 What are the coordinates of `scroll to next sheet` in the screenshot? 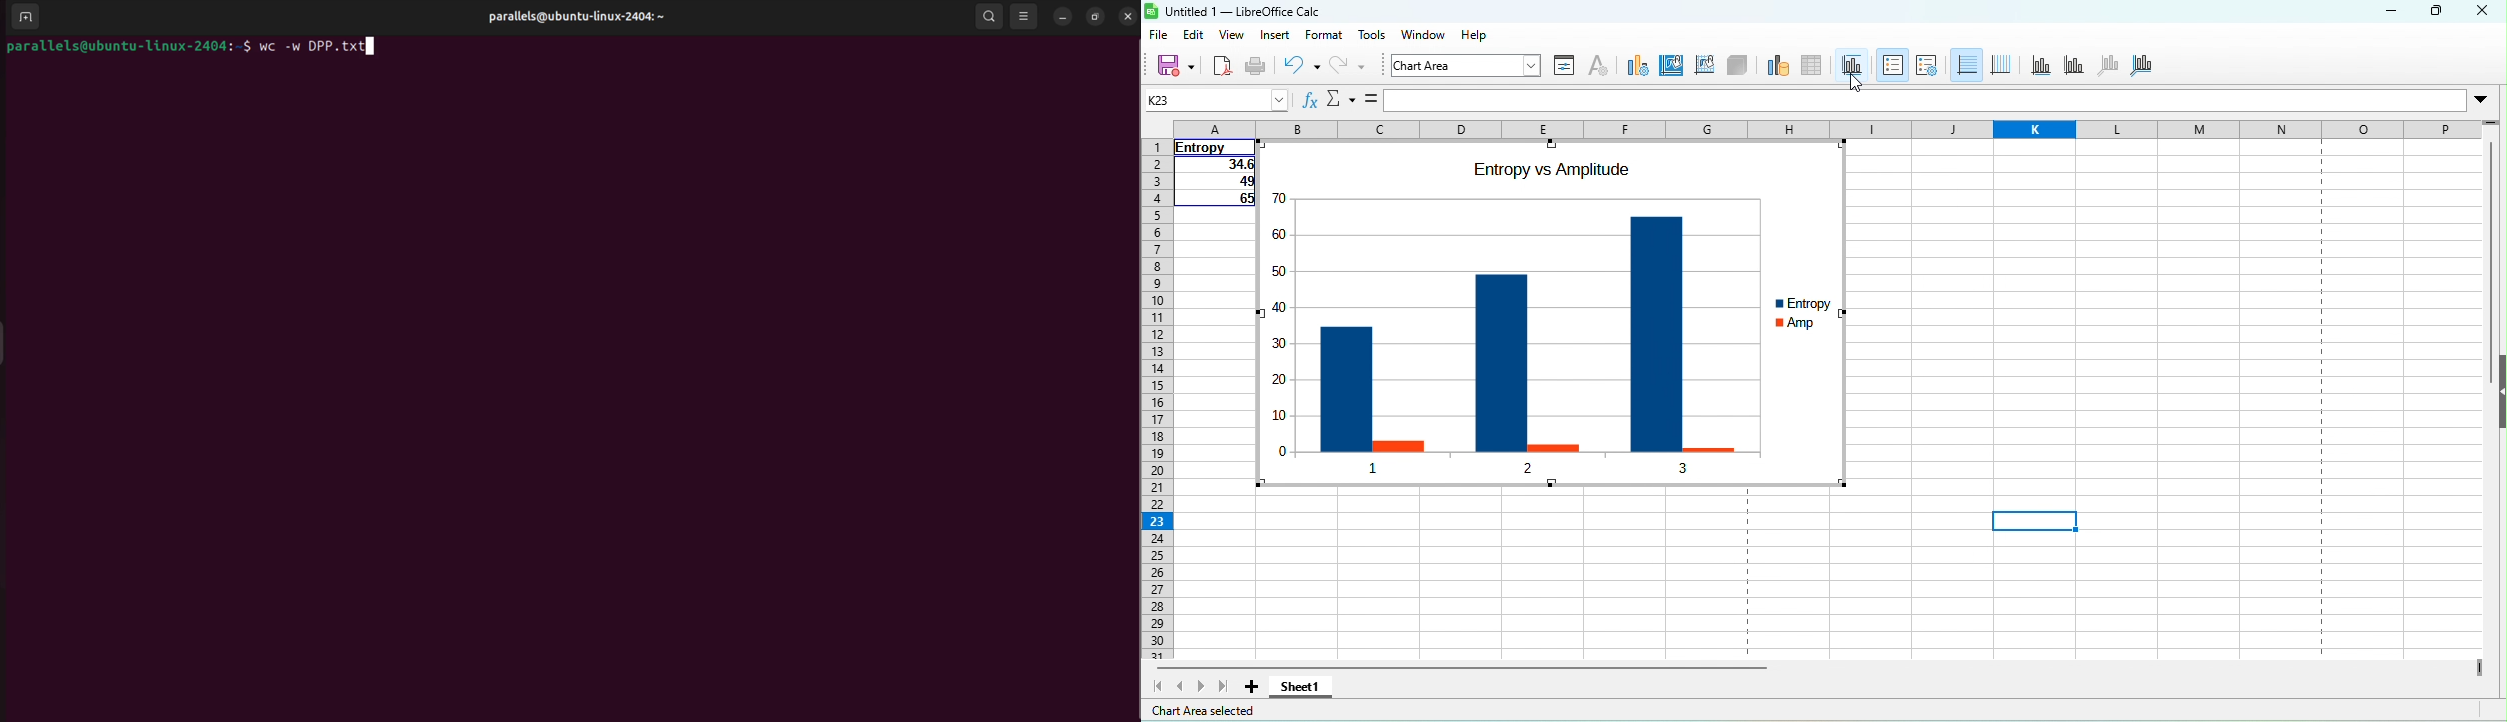 It's located at (1200, 687).